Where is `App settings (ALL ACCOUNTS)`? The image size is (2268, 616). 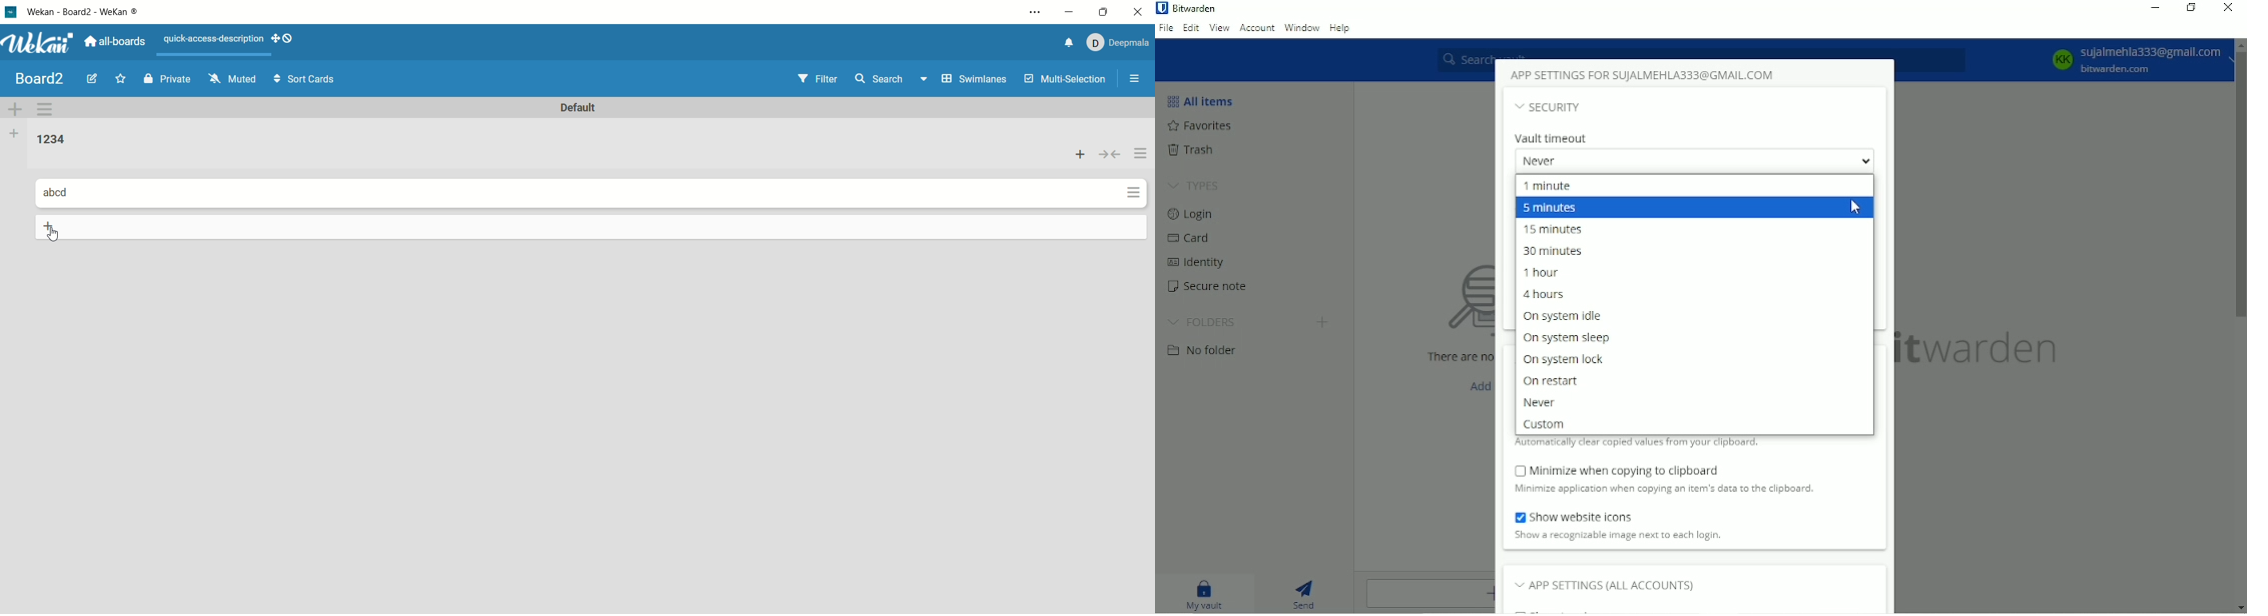 App settings (ALL ACCOUNTS) is located at coordinates (1614, 585).